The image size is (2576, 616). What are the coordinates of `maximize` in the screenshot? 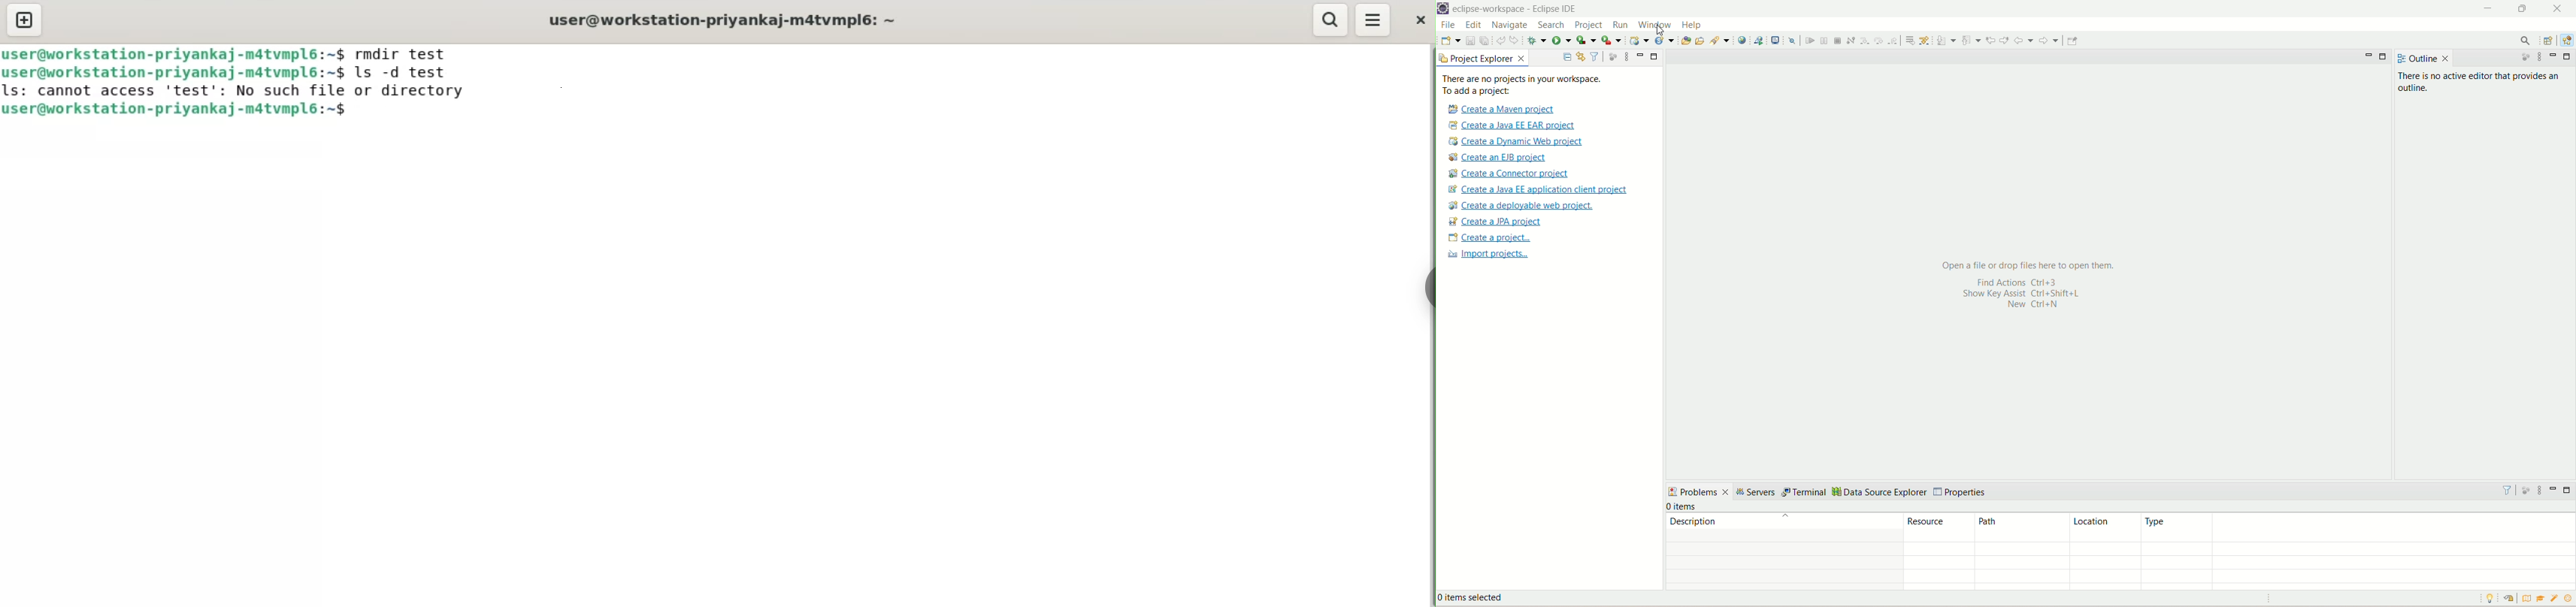 It's located at (2386, 57).